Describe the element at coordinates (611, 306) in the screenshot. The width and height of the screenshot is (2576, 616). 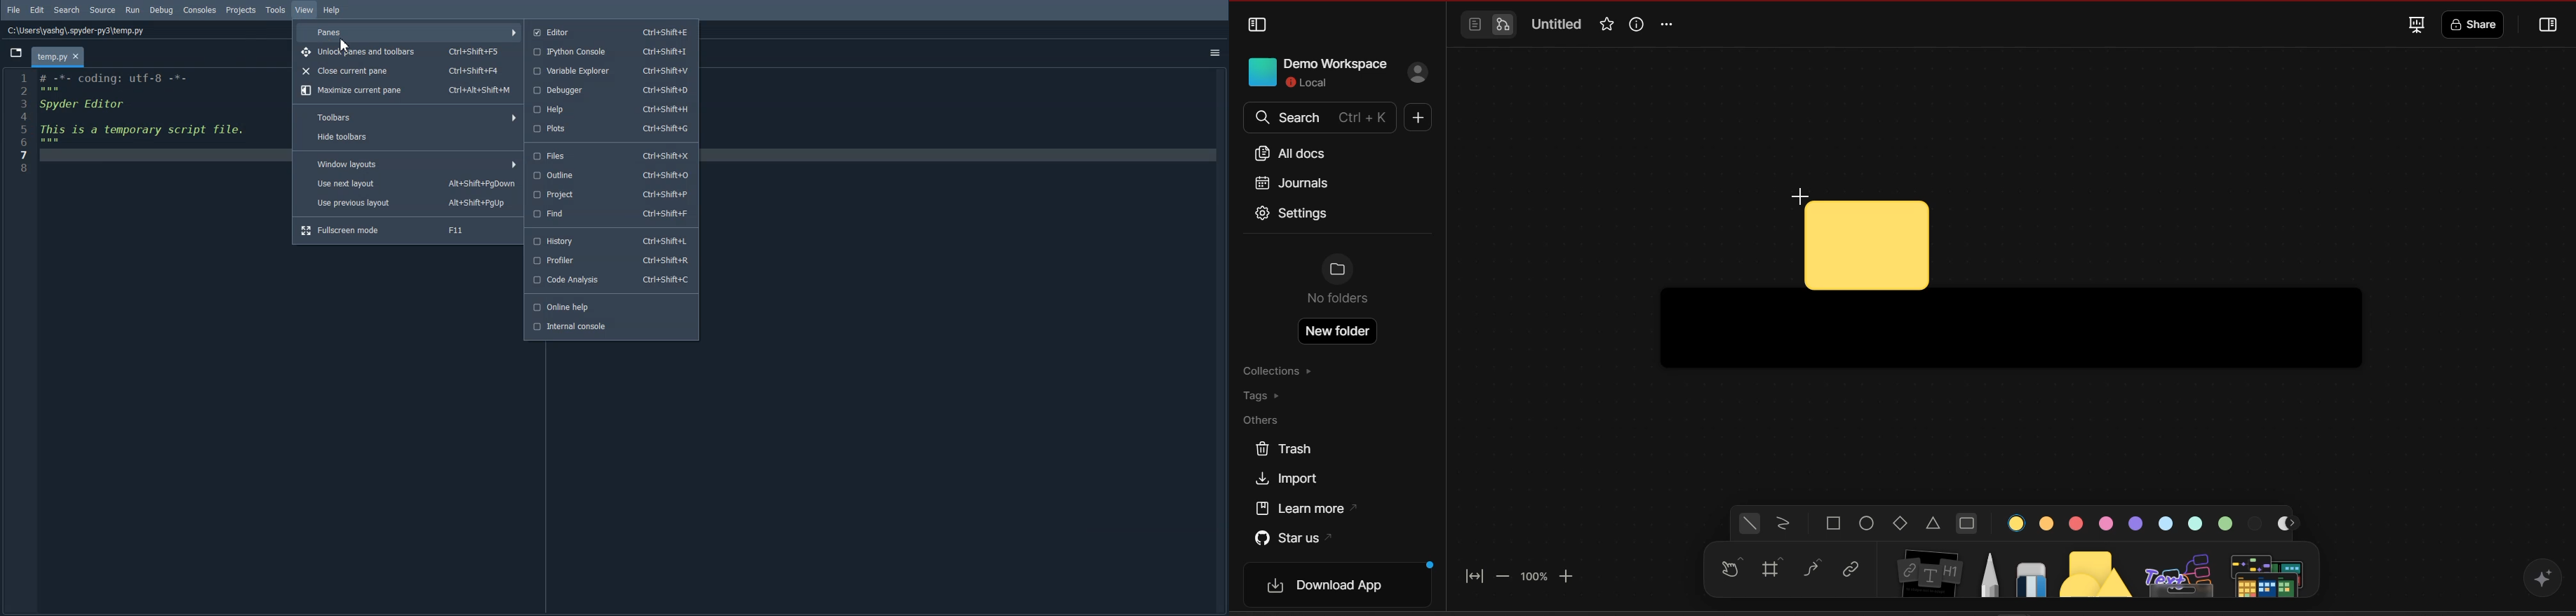
I see `Online help` at that location.